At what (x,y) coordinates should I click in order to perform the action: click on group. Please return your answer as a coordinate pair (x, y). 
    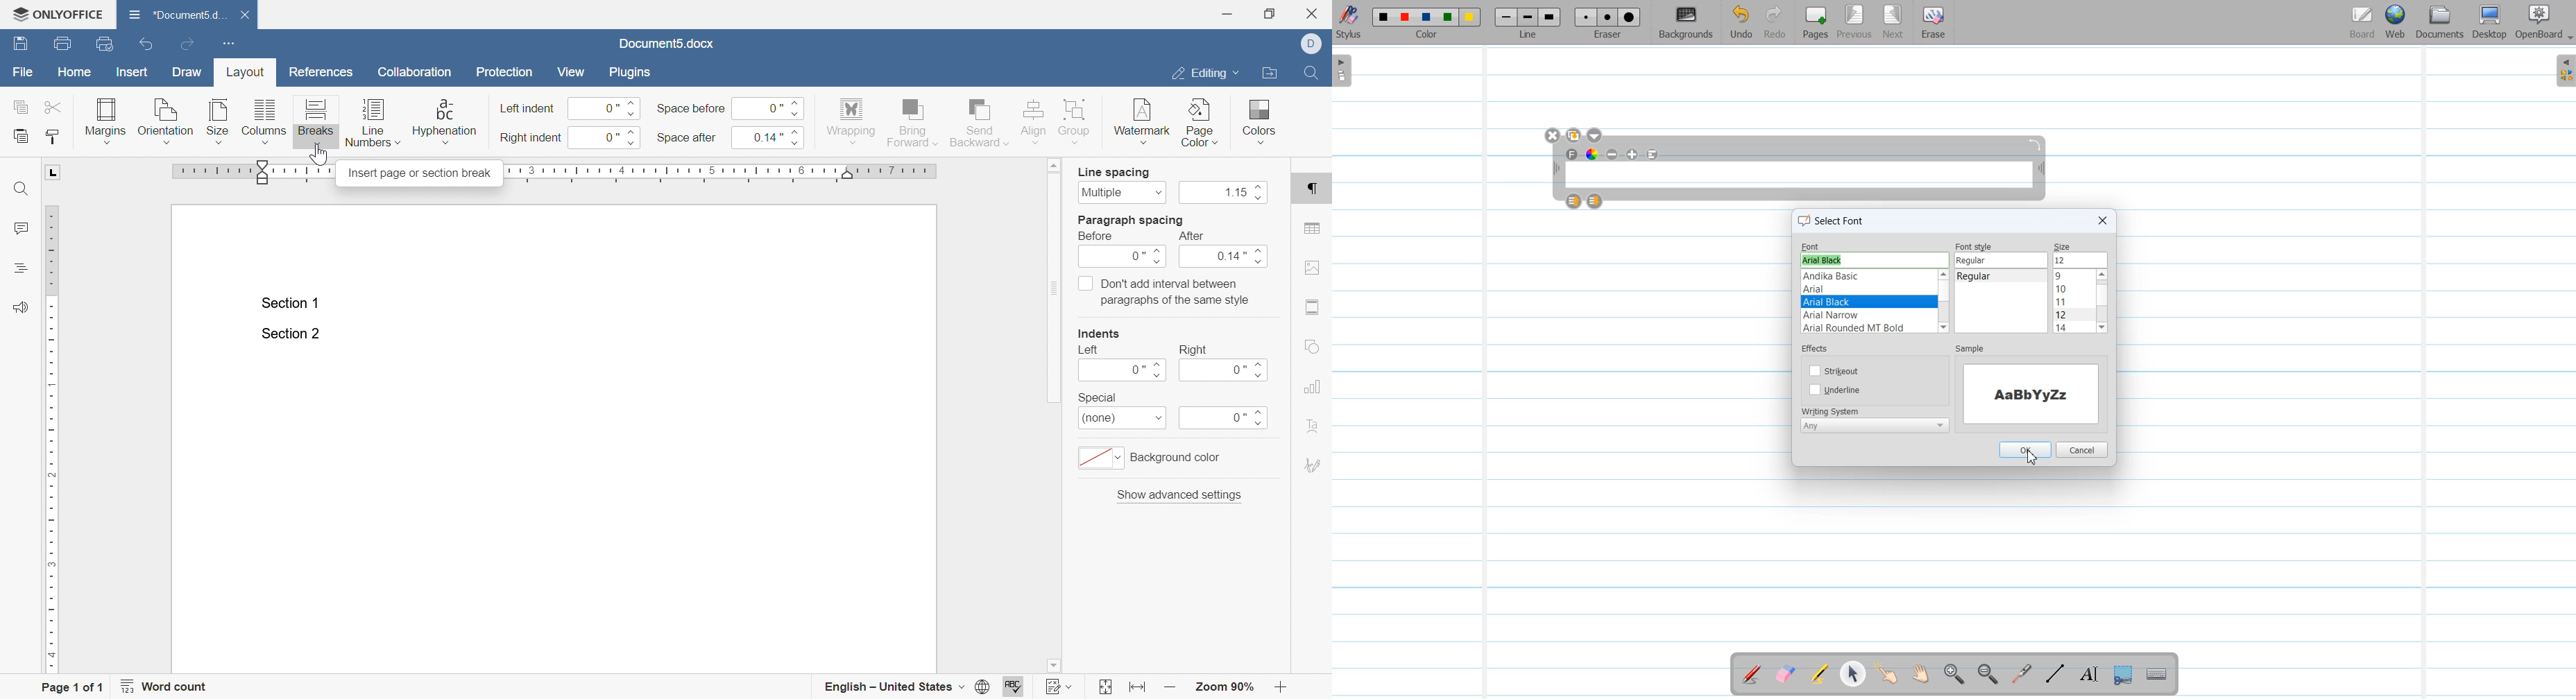
    Looking at the image, I should click on (1078, 122).